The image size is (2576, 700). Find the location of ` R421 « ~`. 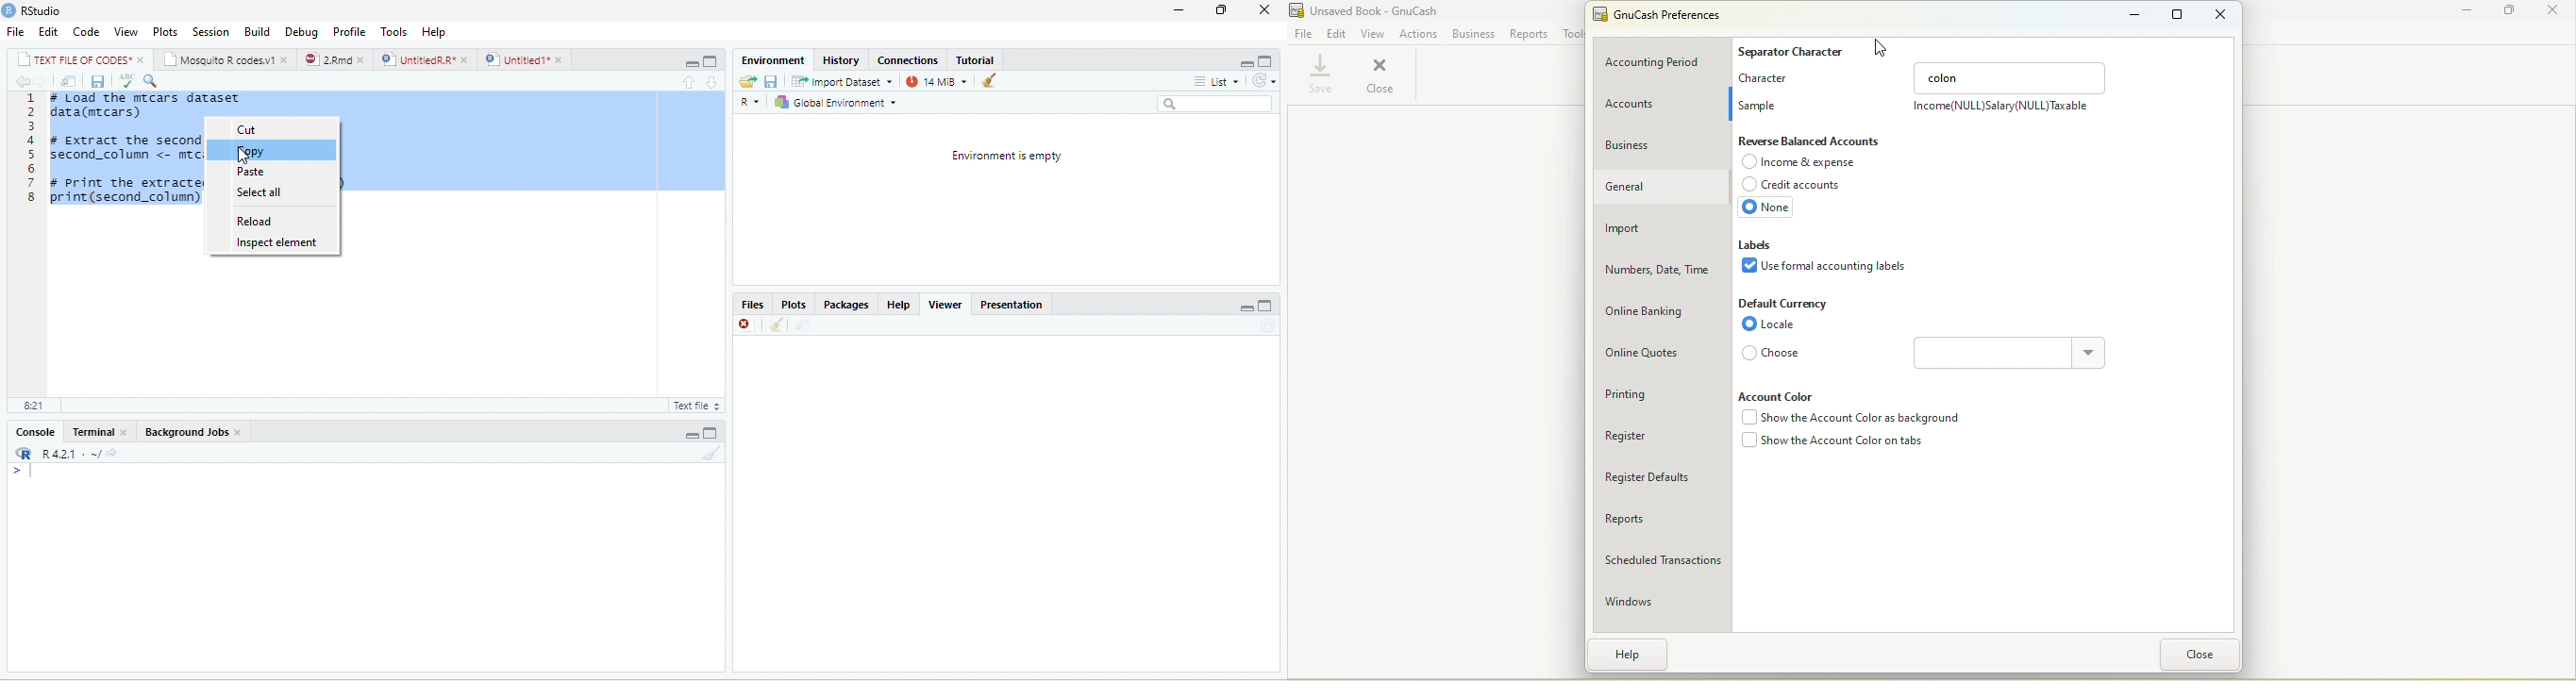

 R421 « ~ is located at coordinates (62, 451).